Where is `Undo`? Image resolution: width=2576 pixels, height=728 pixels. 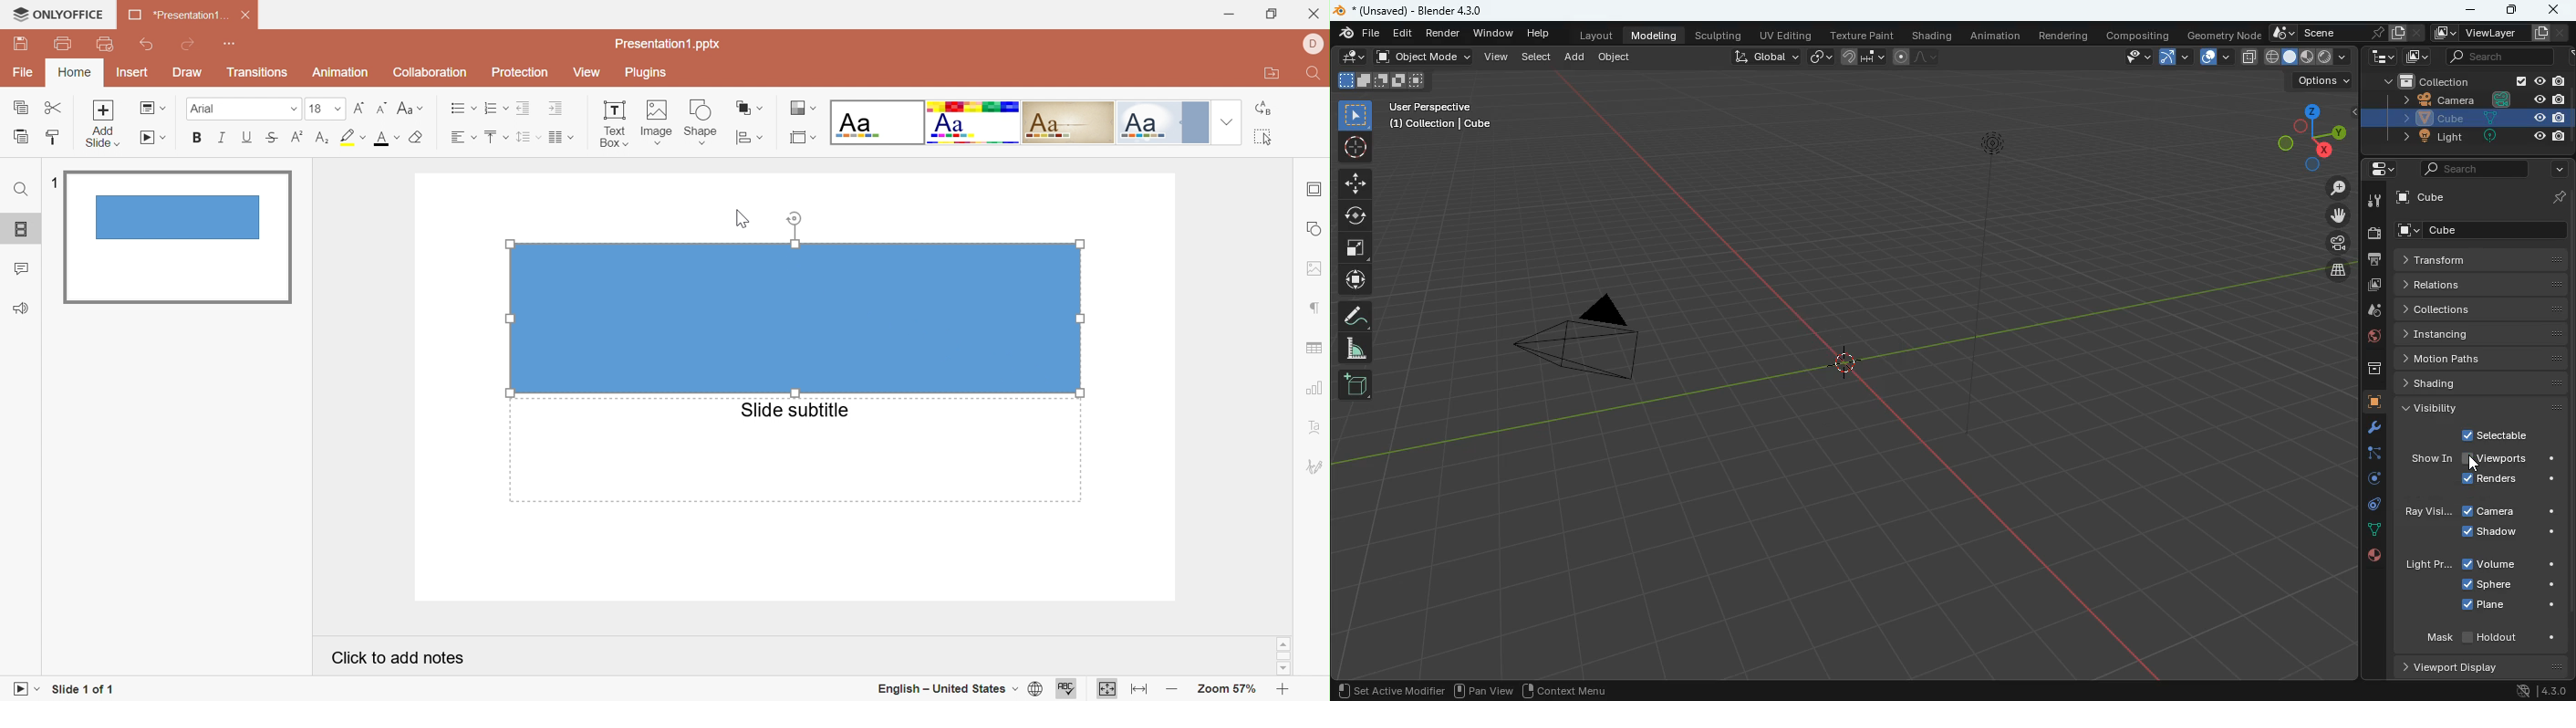
Undo is located at coordinates (148, 45).